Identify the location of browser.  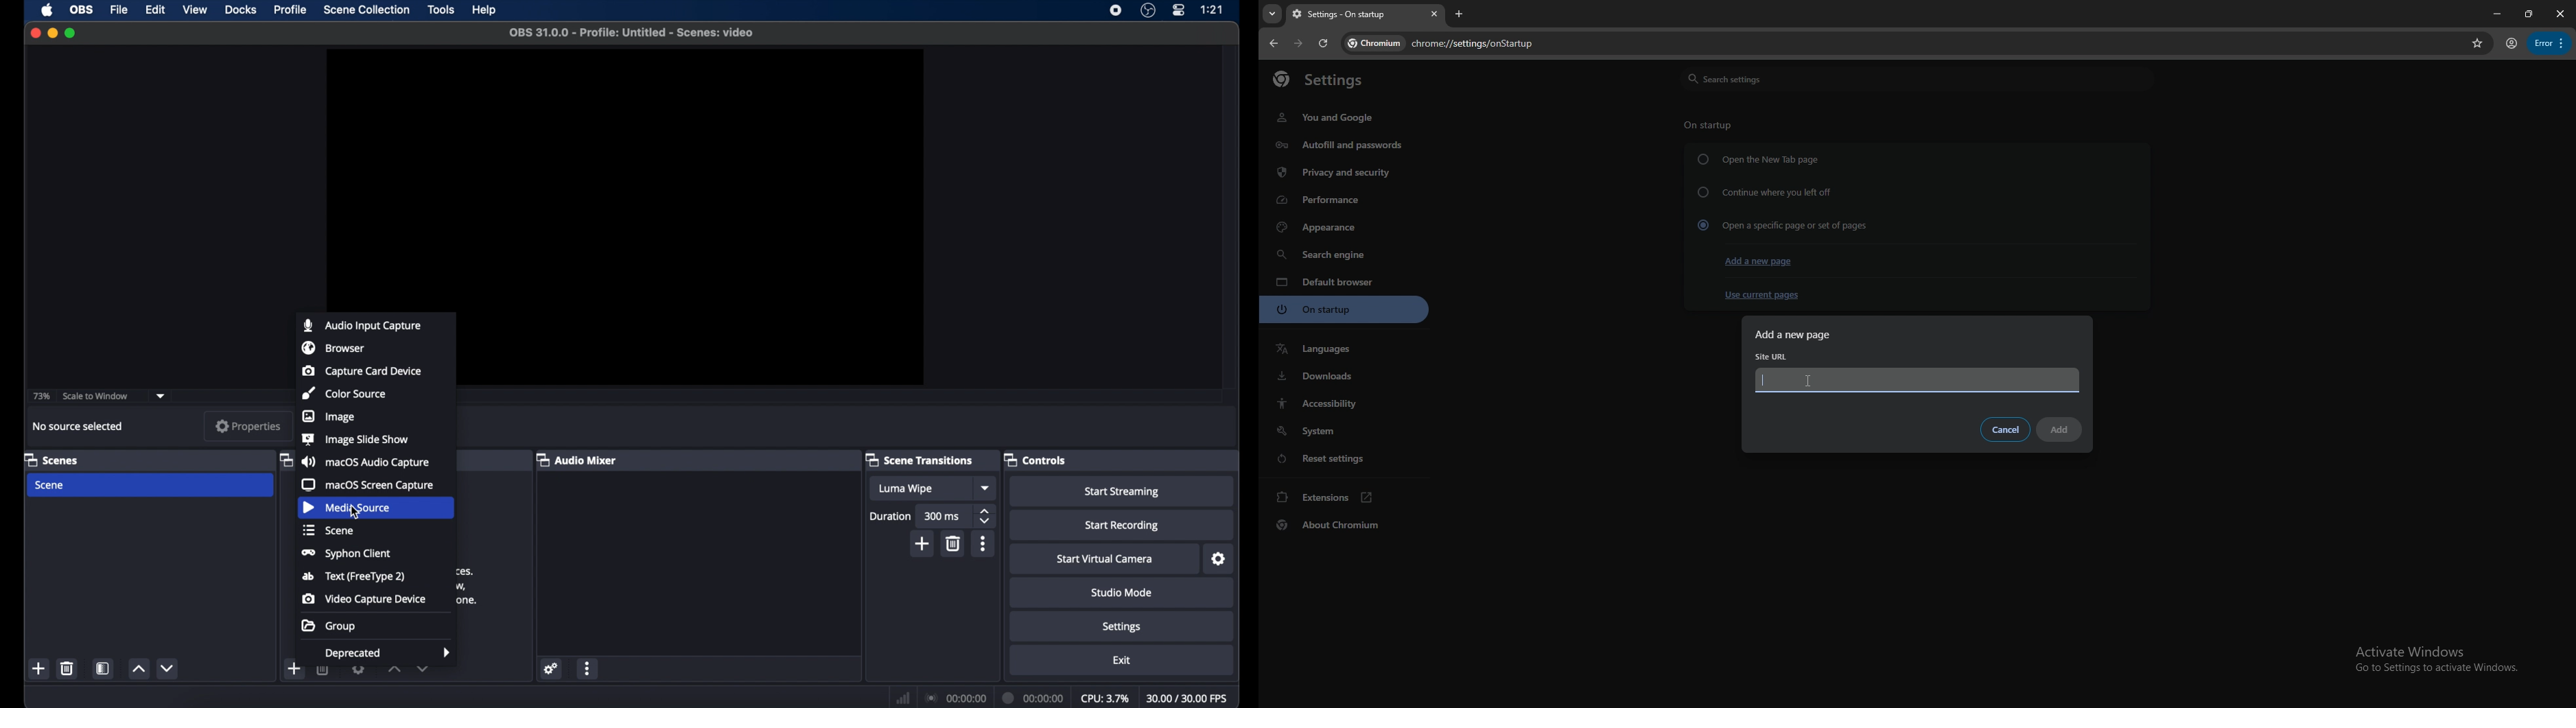
(333, 347).